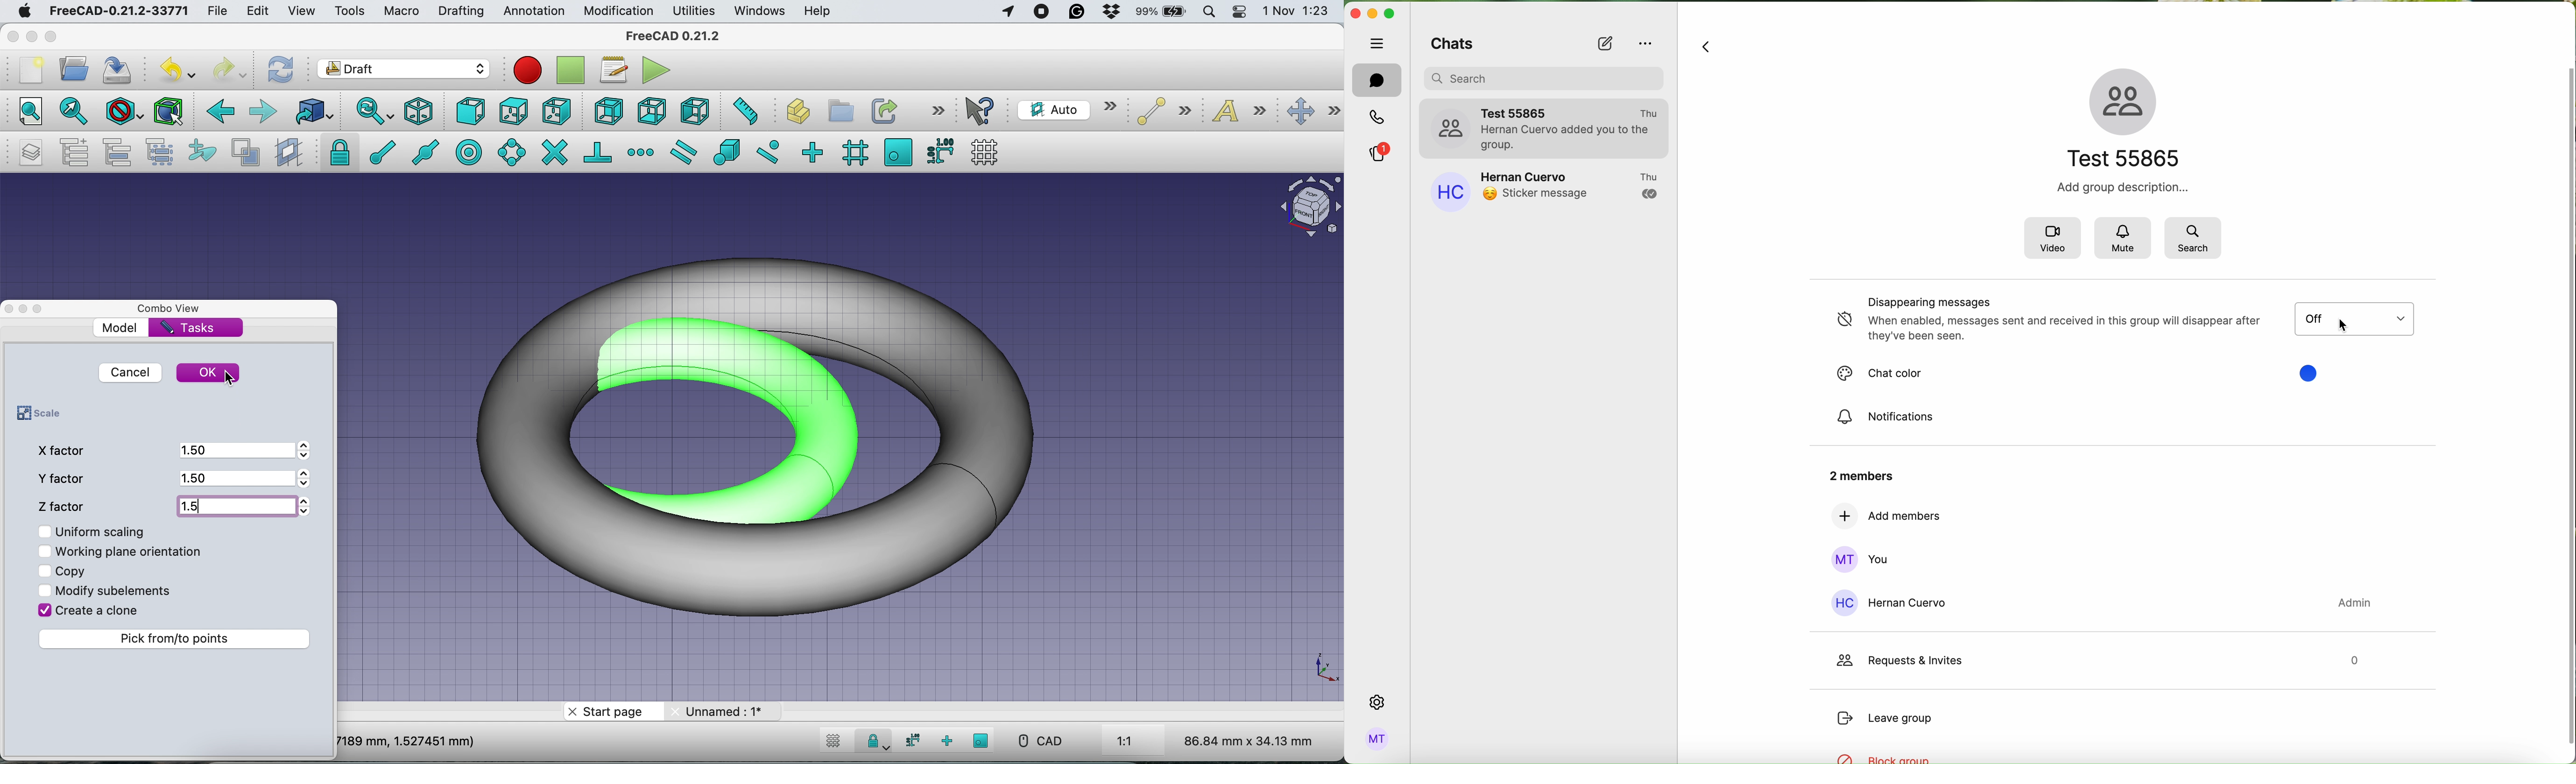 This screenshot has width=2576, height=784. What do you see at coordinates (898, 152) in the screenshot?
I see `snap working plane` at bounding box center [898, 152].